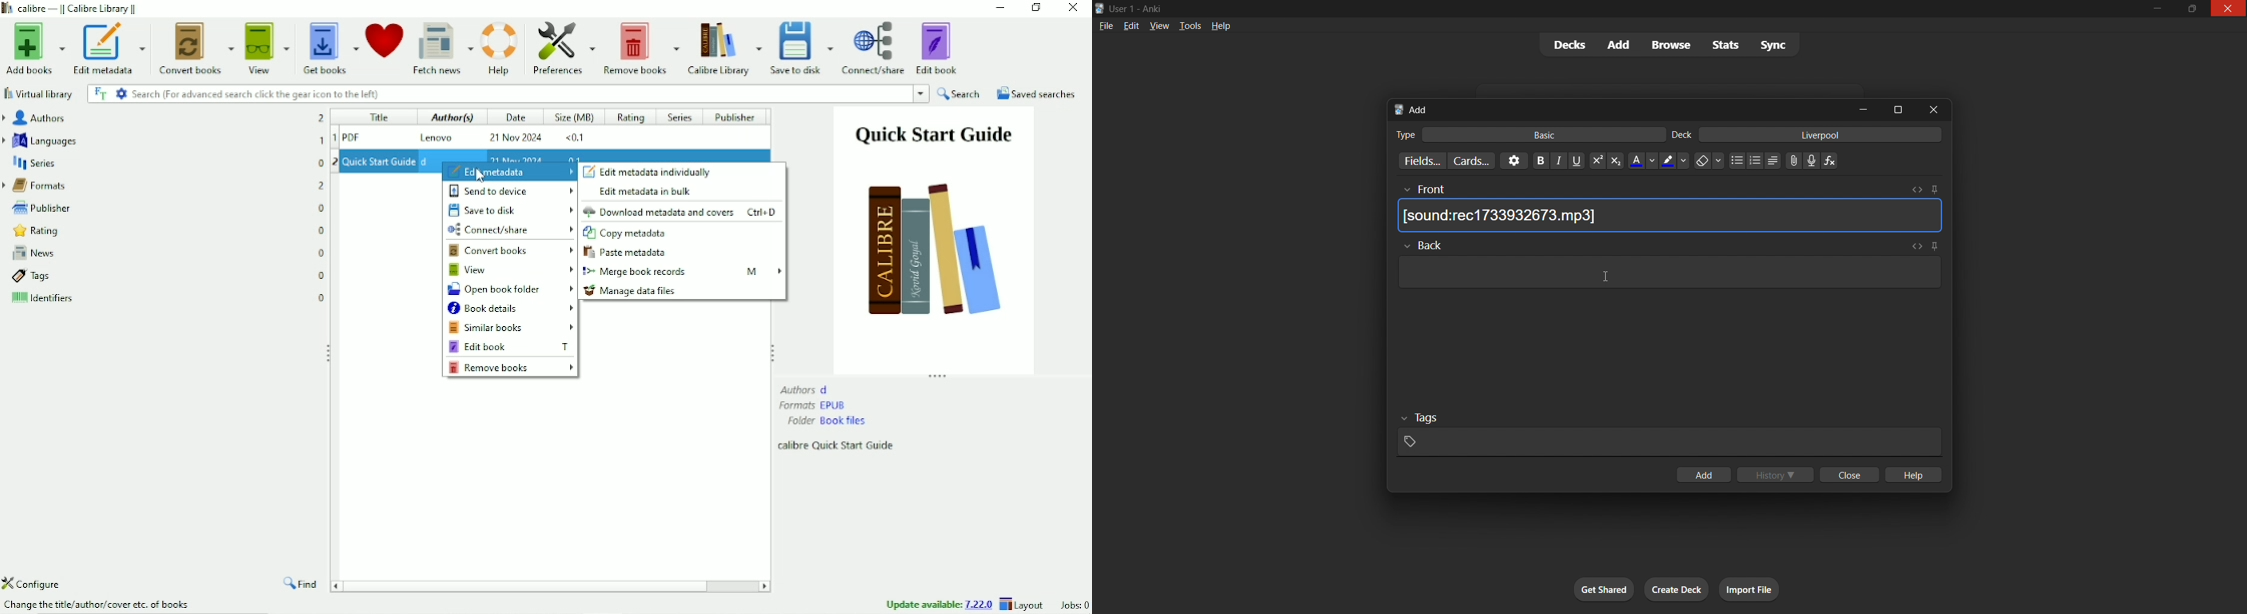 The width and height of the screenshot is (2268, 616). What do you see at coordinates (1592, 586) in the screenshot?
I see `get shared` at bounding box center [1592, 586].